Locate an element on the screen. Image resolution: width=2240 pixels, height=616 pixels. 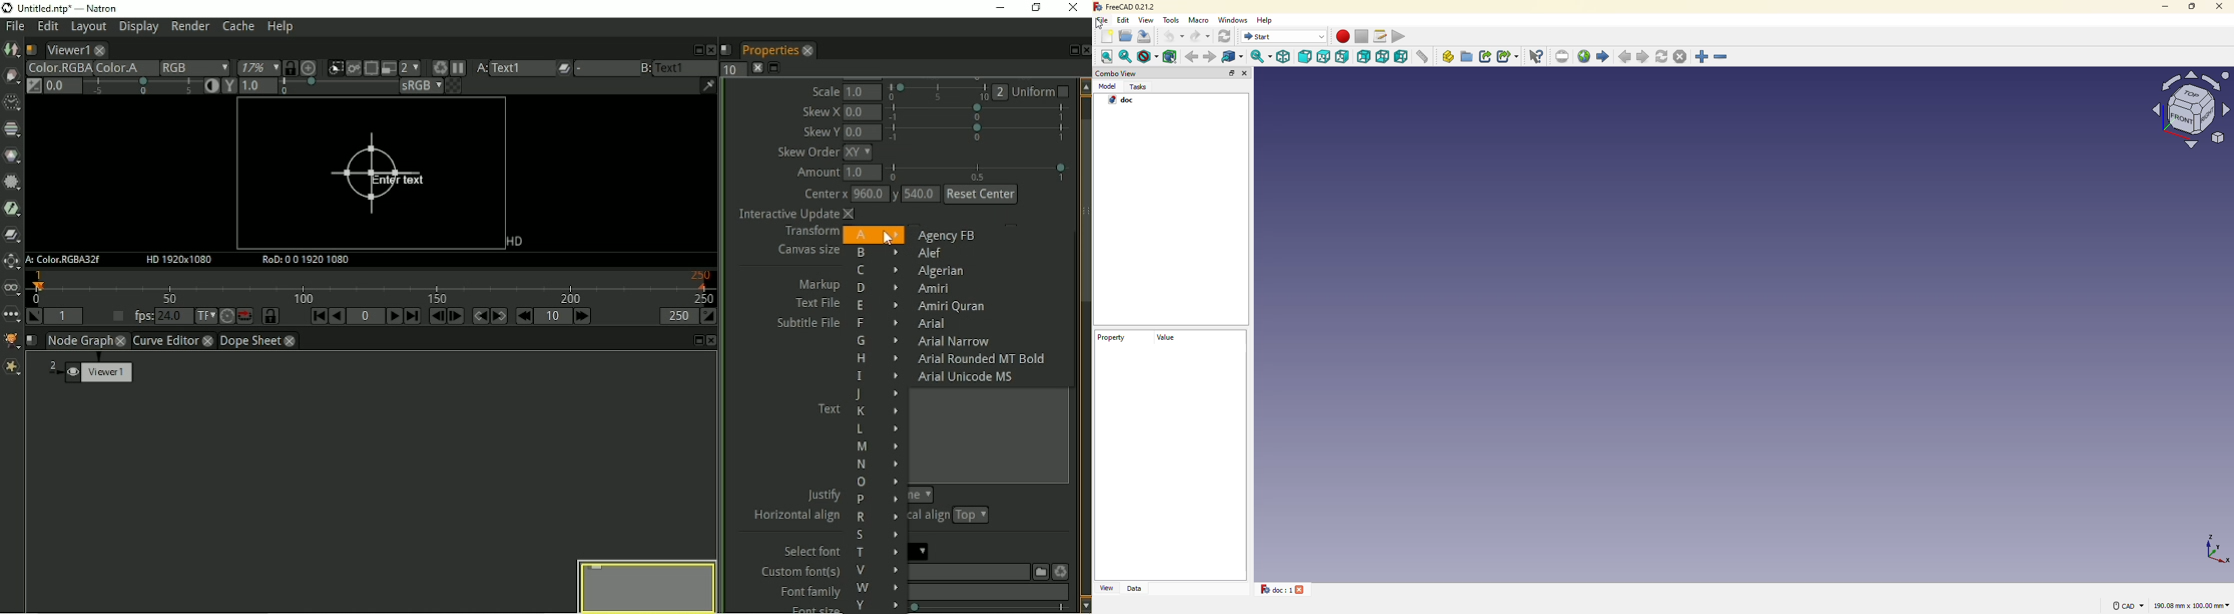
selection bar is located at coordinates (142, 86).